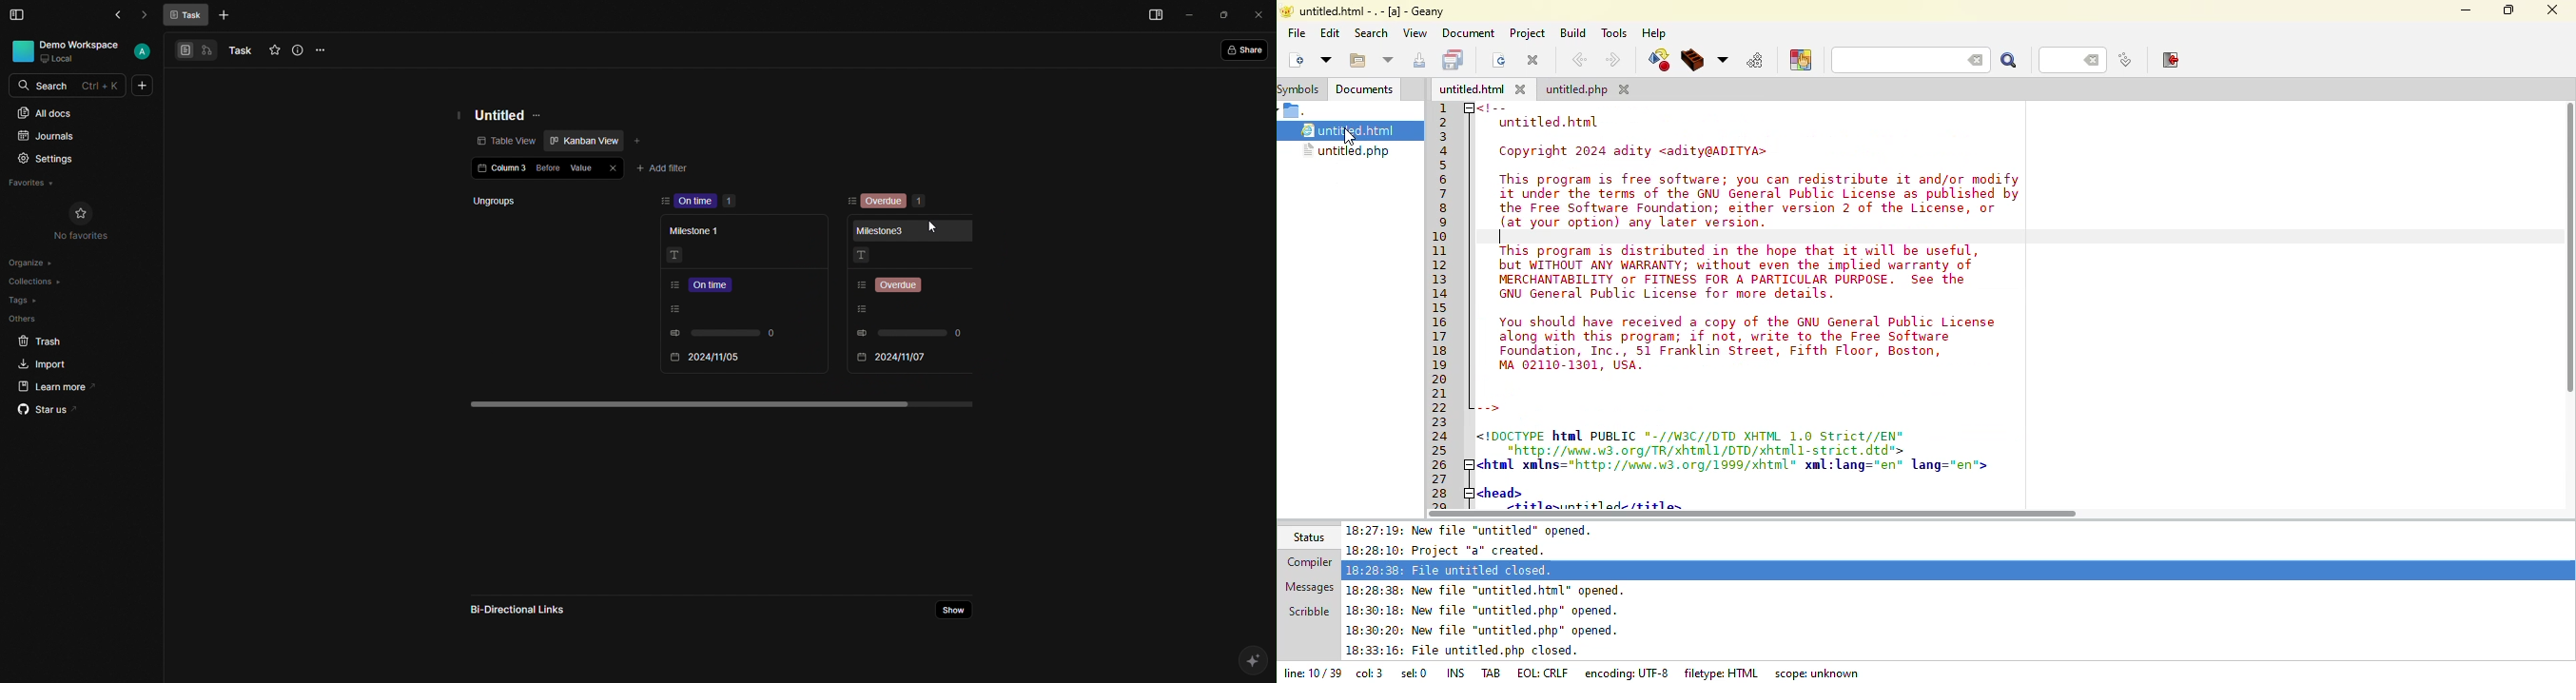 This screenshot has width=2576, height=700. Describe the element at coordinates (1261, 13) in the screenshot. I see `Close` at that location.